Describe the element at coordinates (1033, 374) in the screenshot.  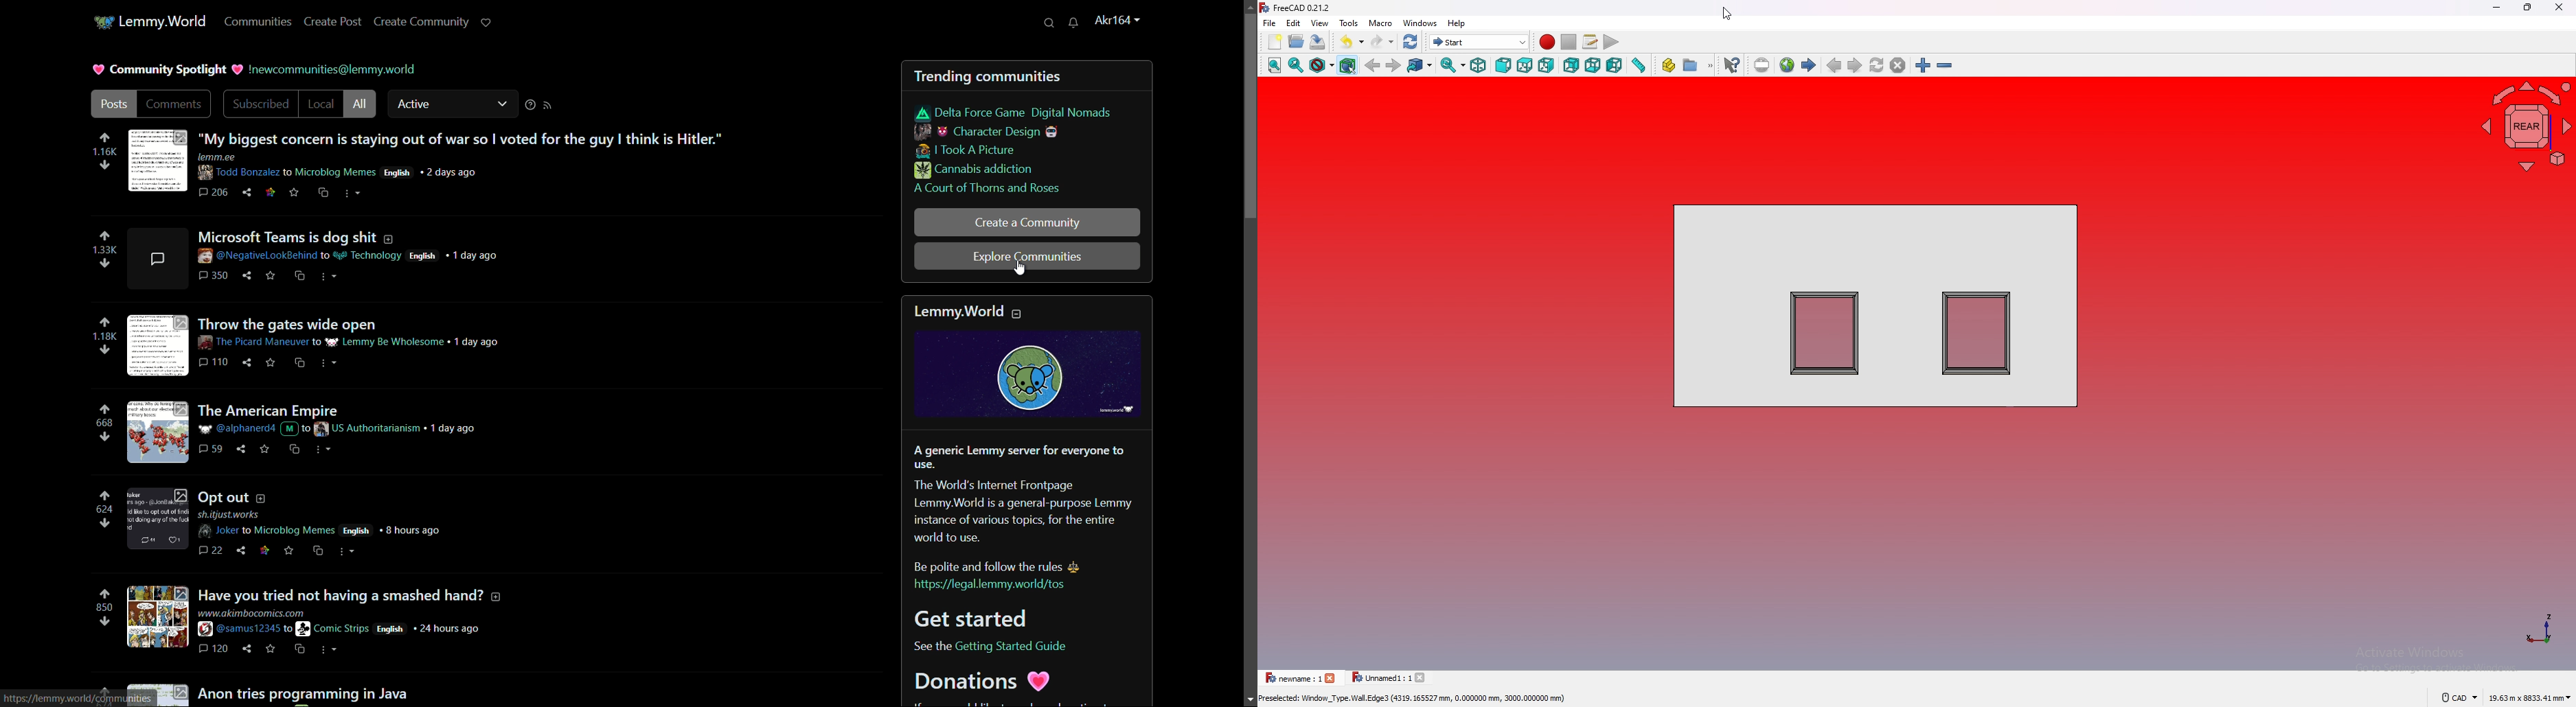
I see `image` at that location.